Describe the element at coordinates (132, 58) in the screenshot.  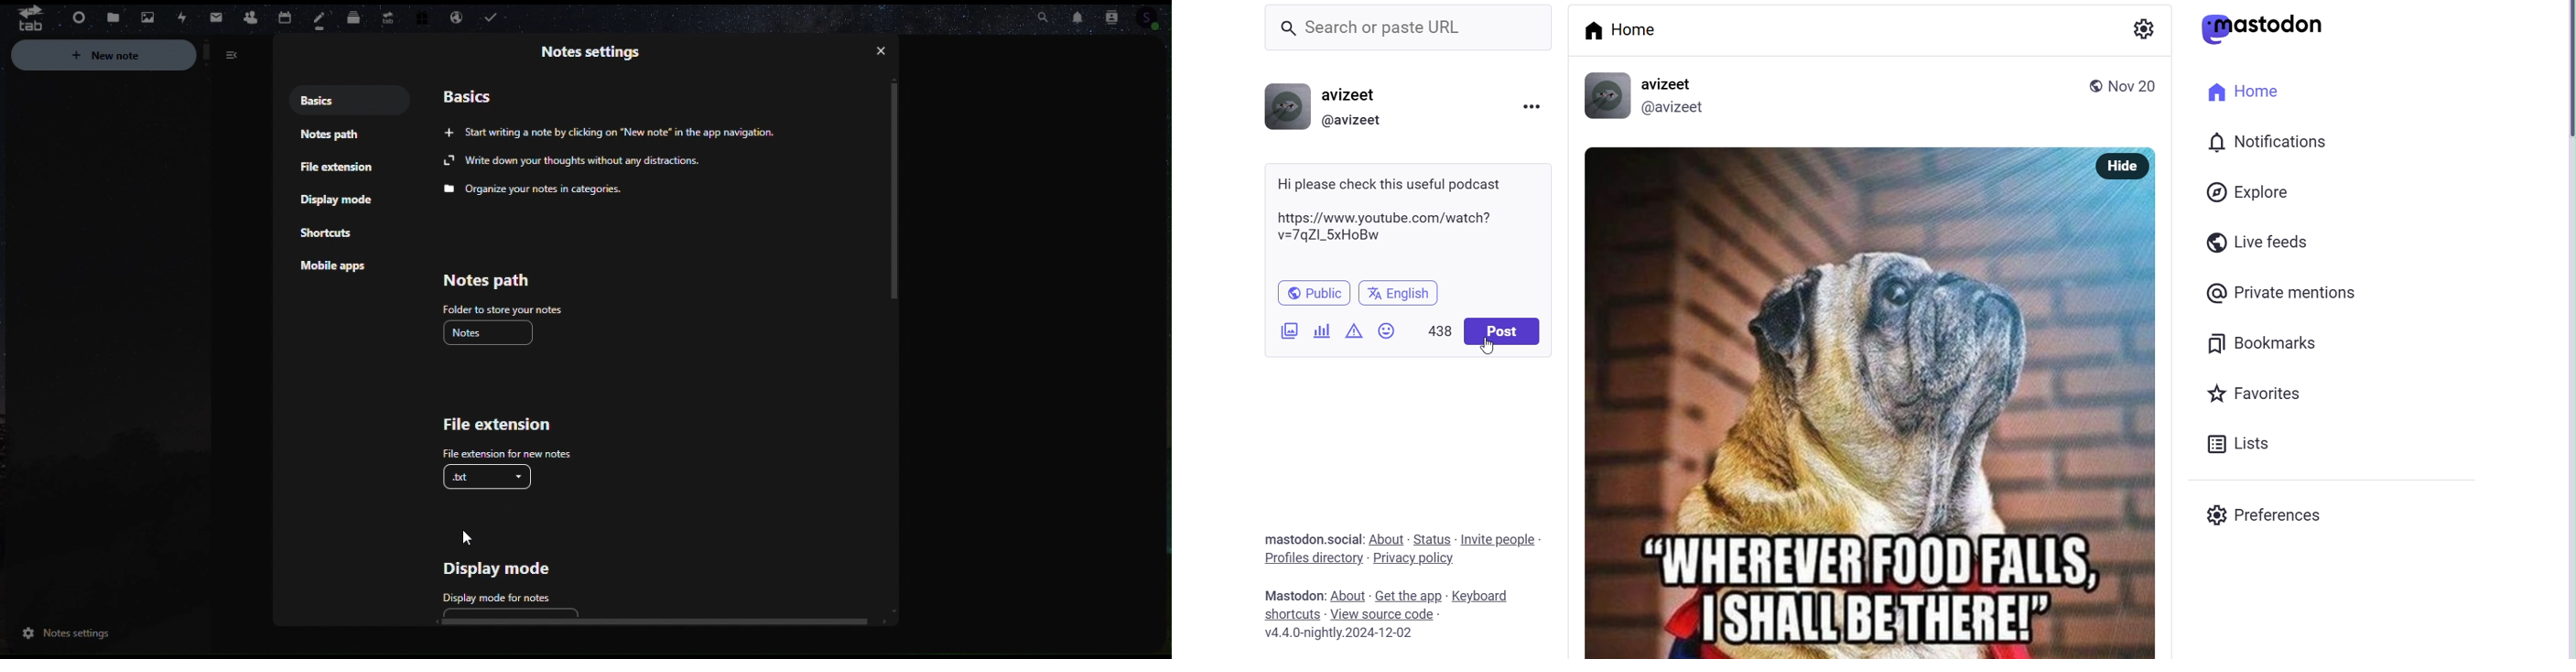
I see `New notes notes setting` at that location.